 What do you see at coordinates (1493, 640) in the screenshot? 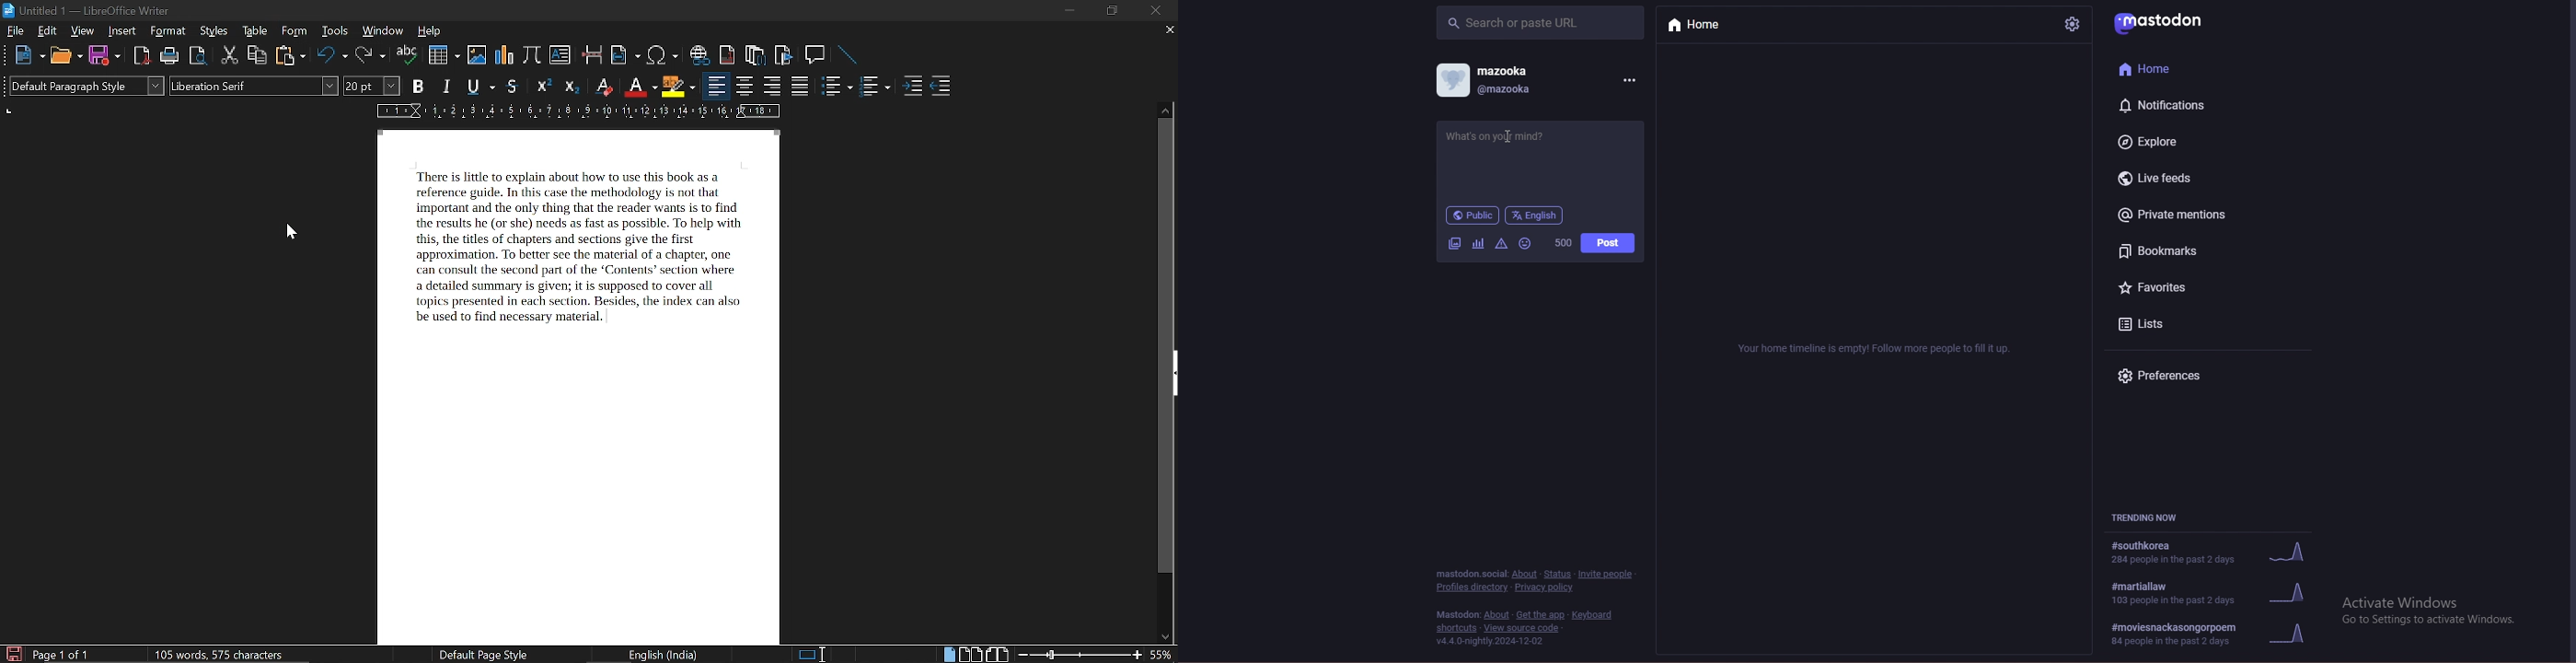
I see `version` at bounding box center [1493, 640].